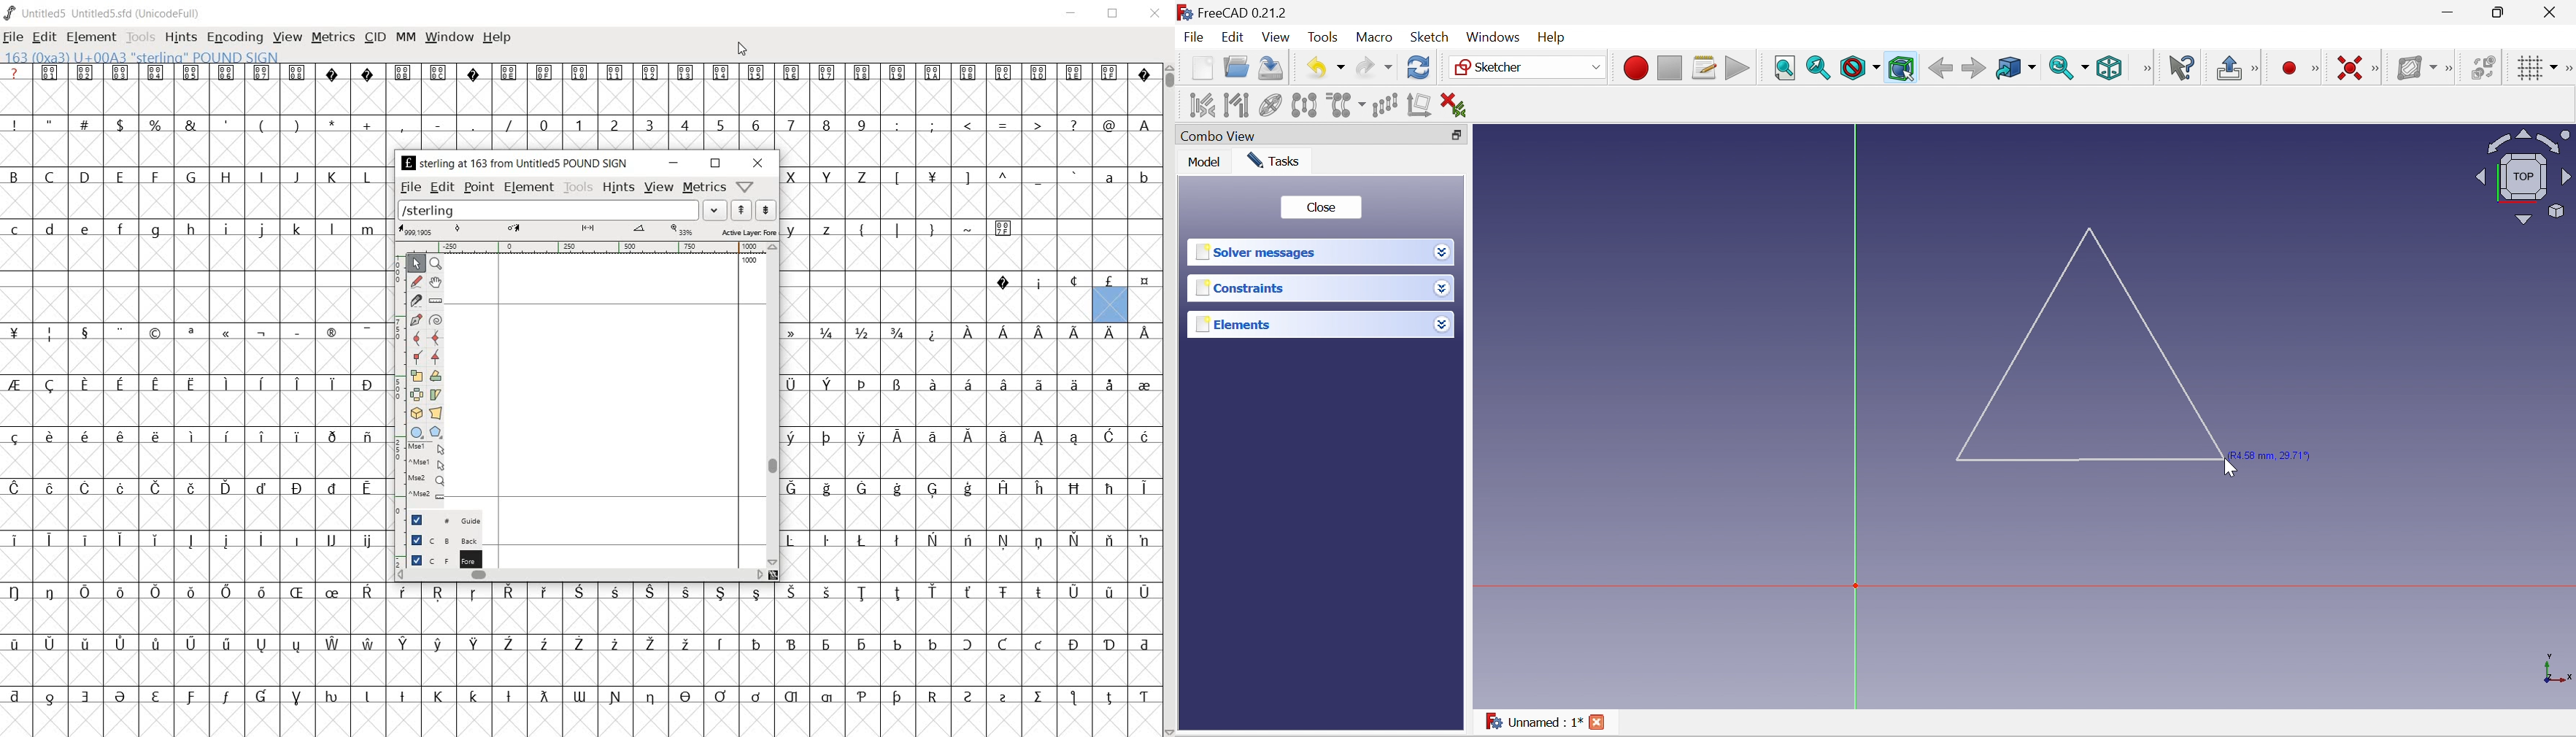 Image resolution: width=2576 pixels, height=756 pixels. Describe the element at coordinates (1232, 36) in the screenshot. I see `Edit` at that location.